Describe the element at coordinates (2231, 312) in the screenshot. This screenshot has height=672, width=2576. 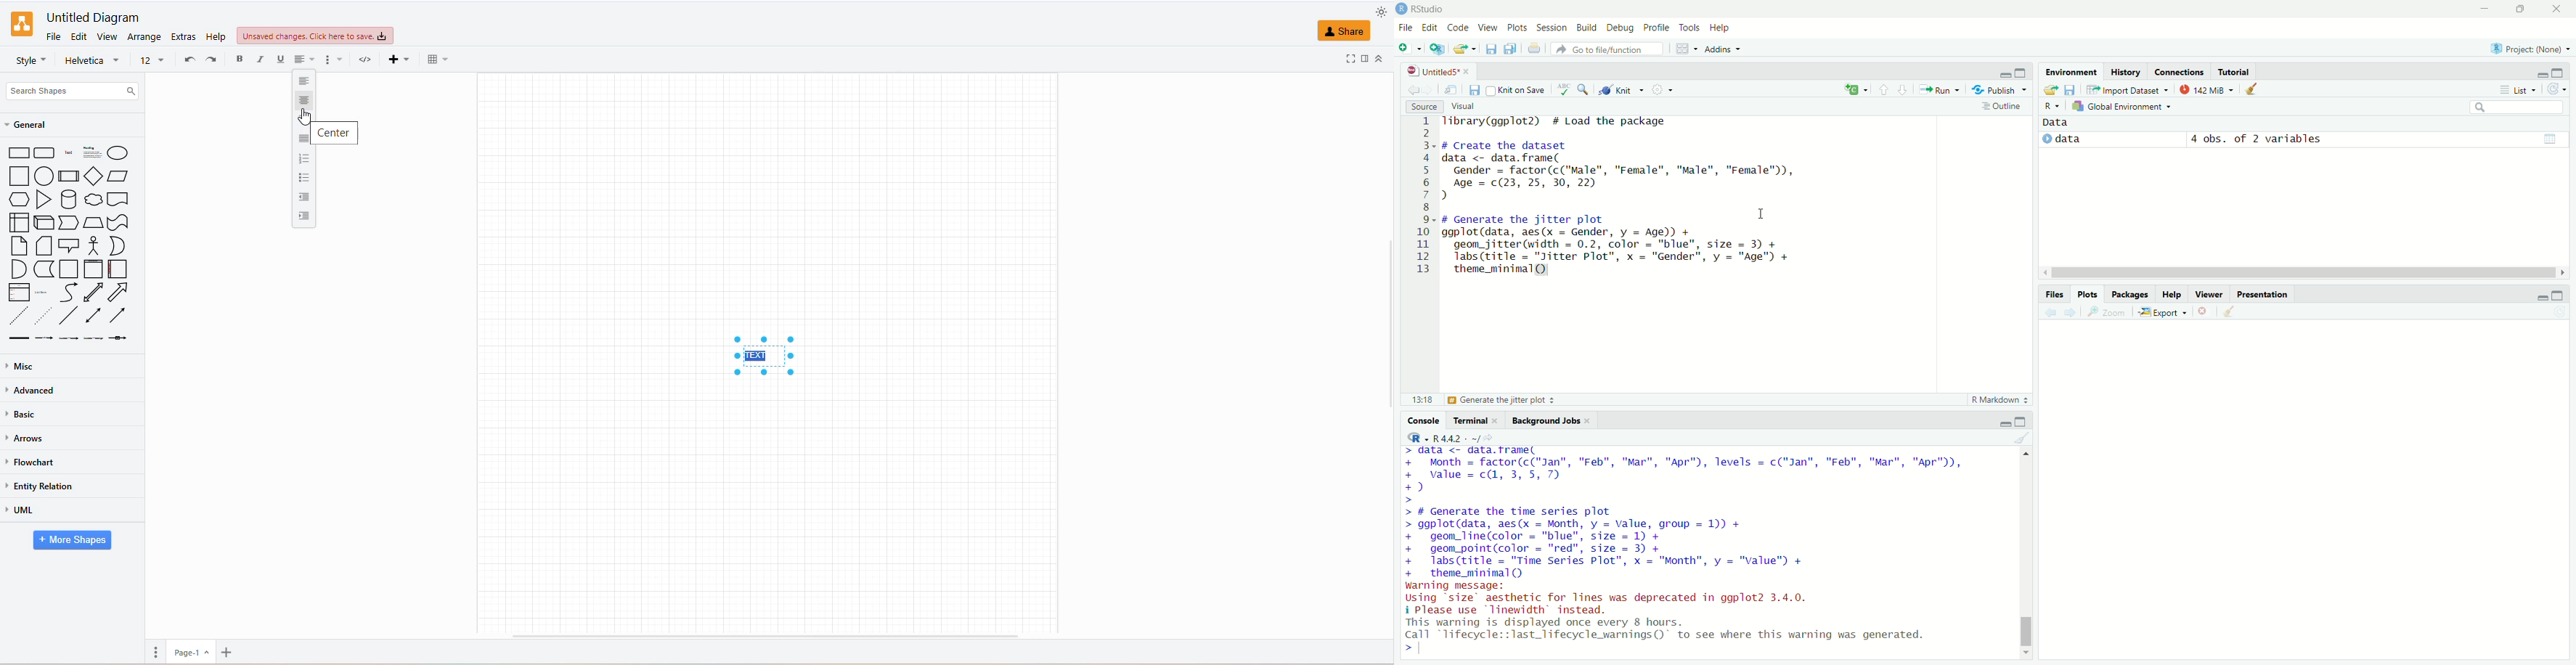
I see `clear all plots` at that location.